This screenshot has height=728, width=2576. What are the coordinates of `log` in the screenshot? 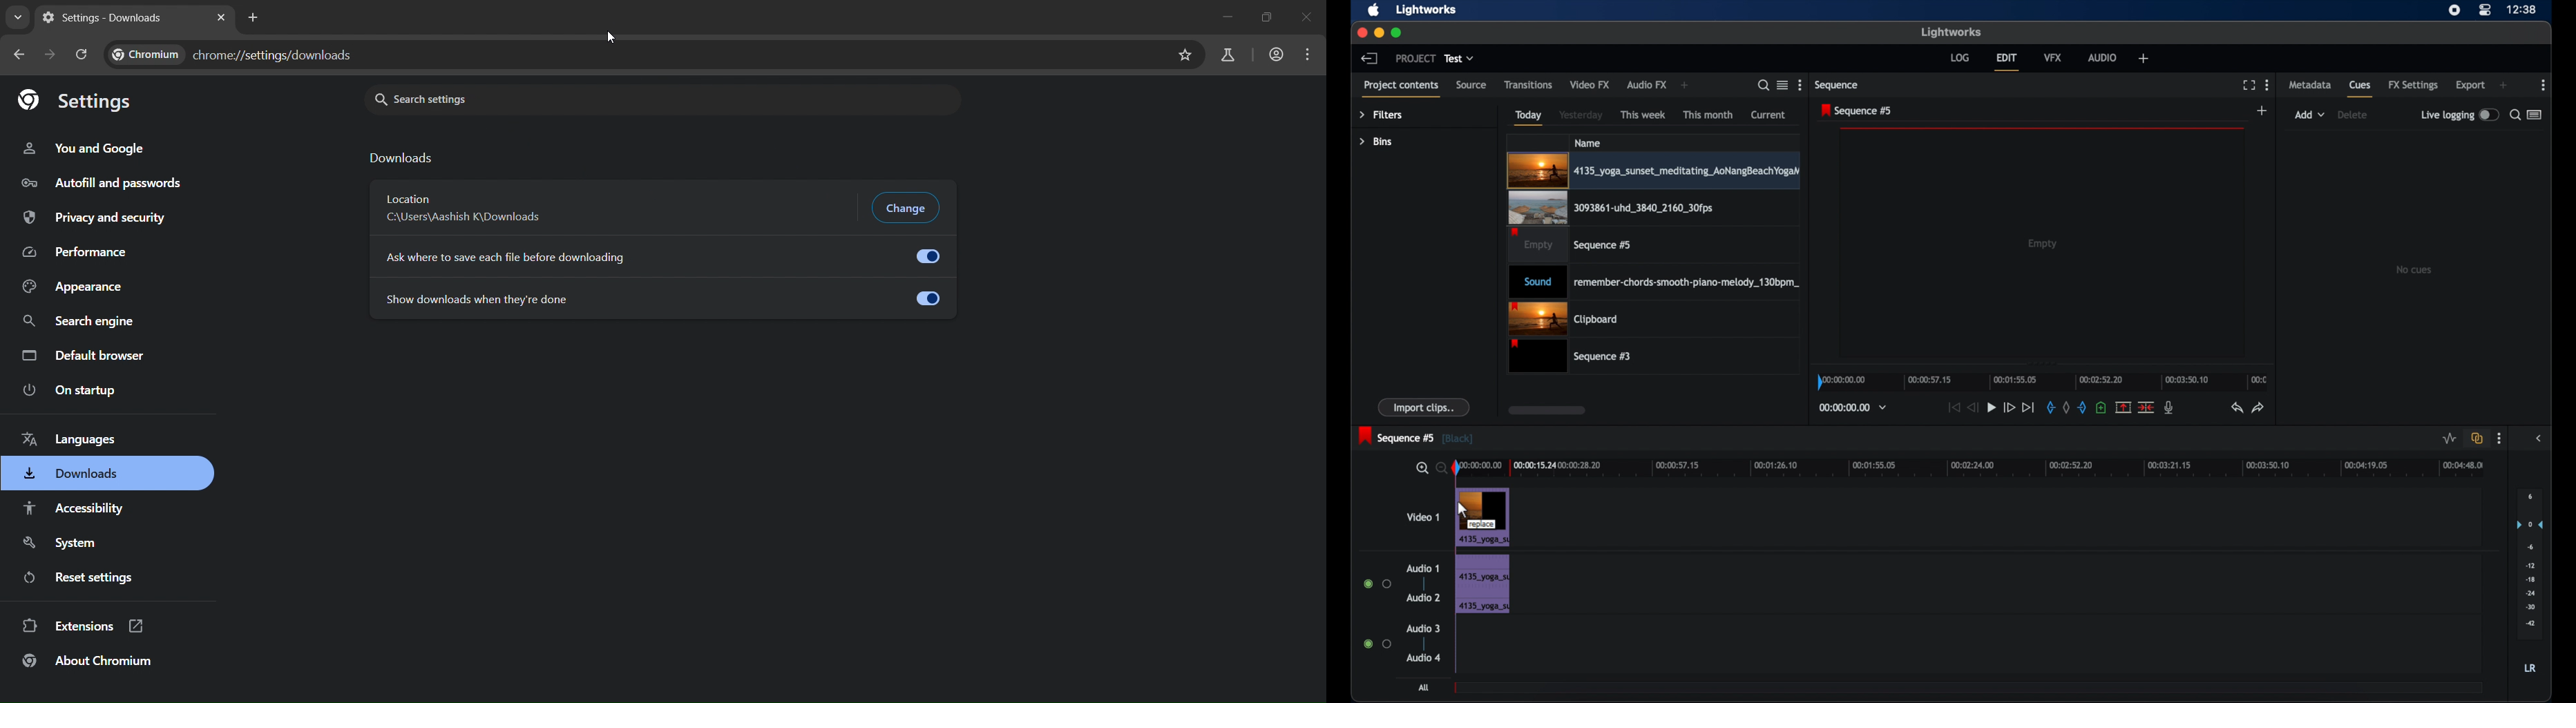 It's located at (1960, 57).